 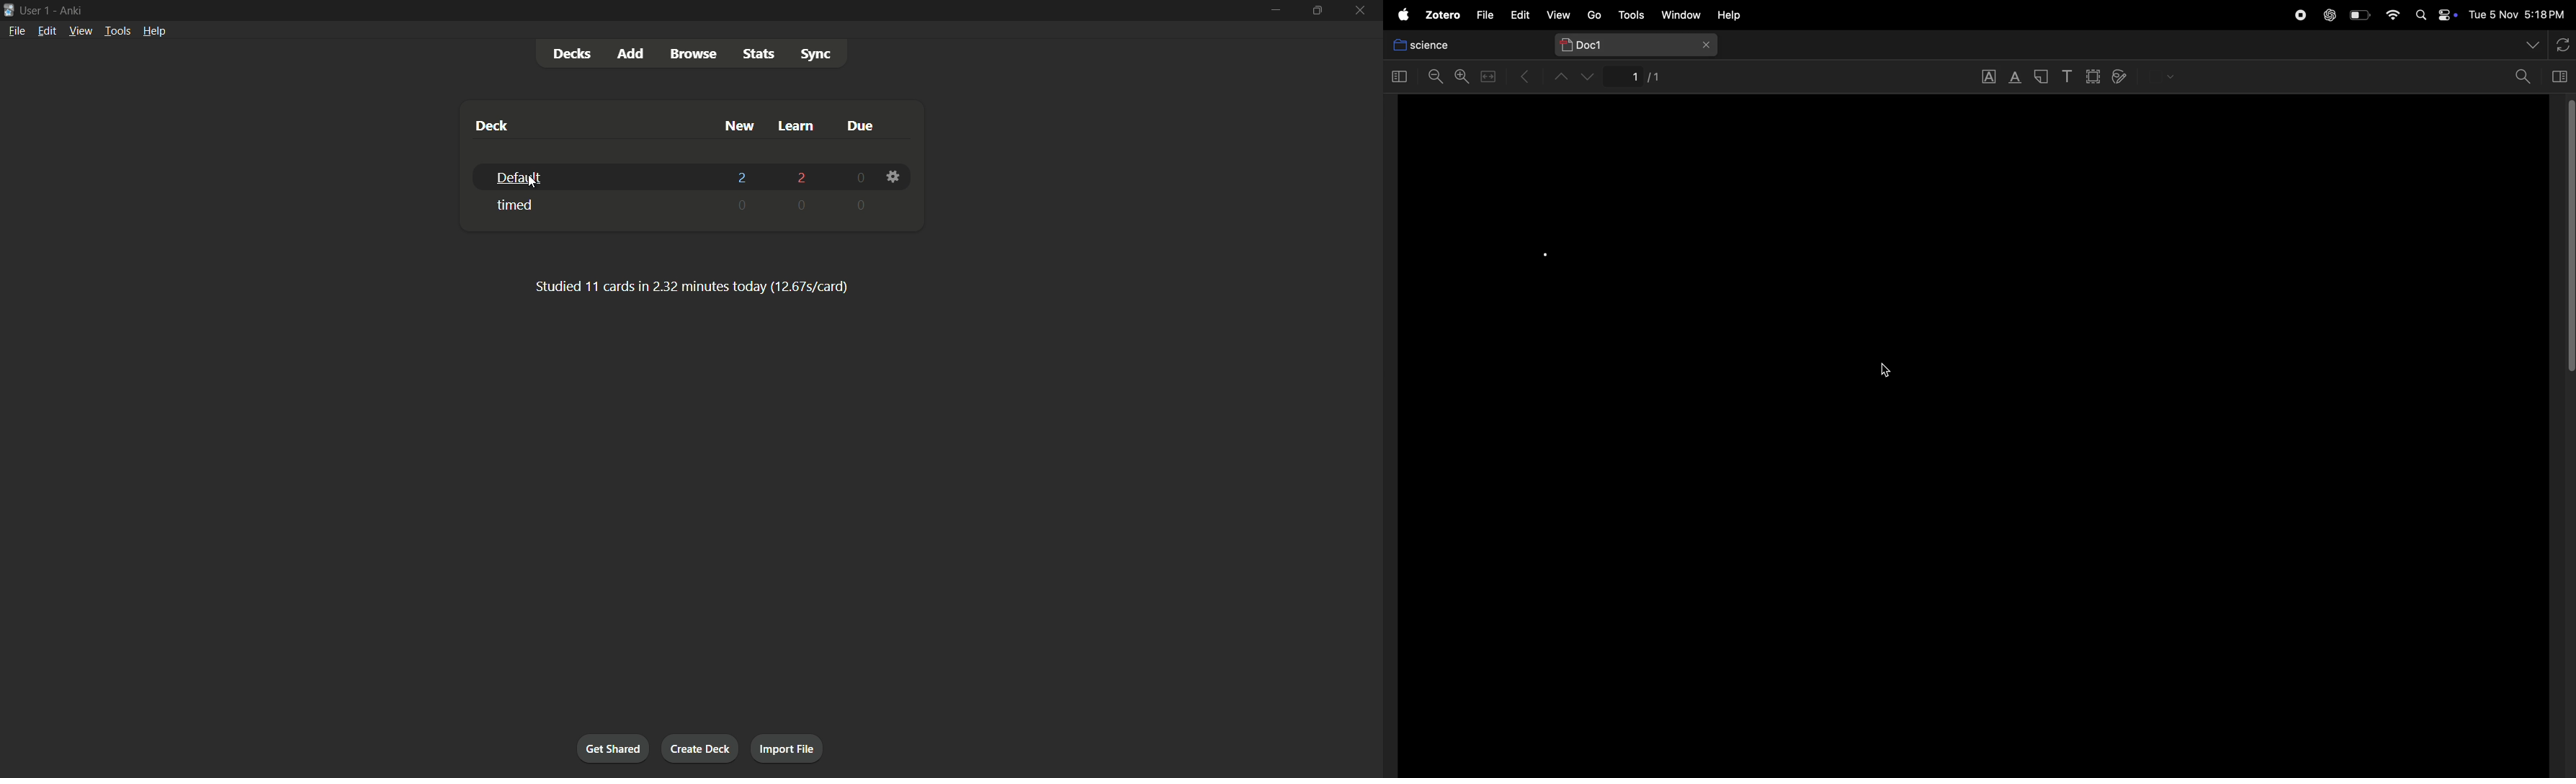 I want to click on file, so click(x=17, y=32).